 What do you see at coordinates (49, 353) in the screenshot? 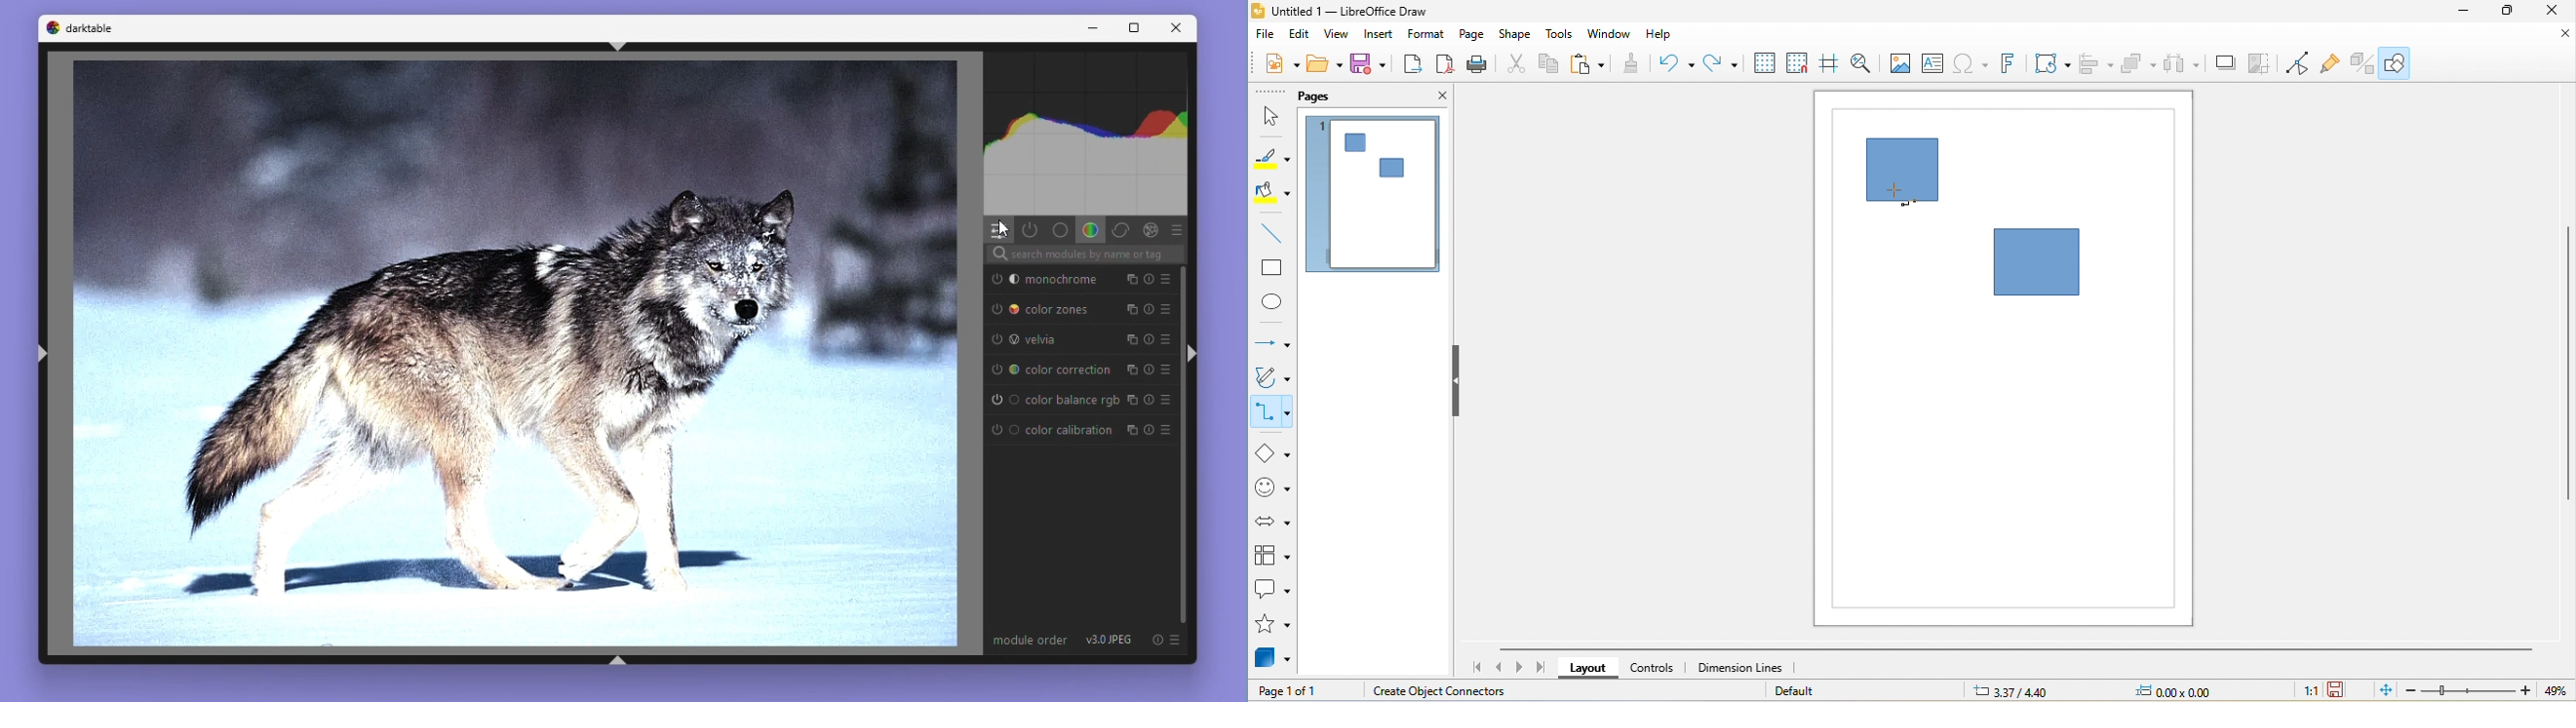
I see `shift+ctrl+l` at bounding box center [49, 353].